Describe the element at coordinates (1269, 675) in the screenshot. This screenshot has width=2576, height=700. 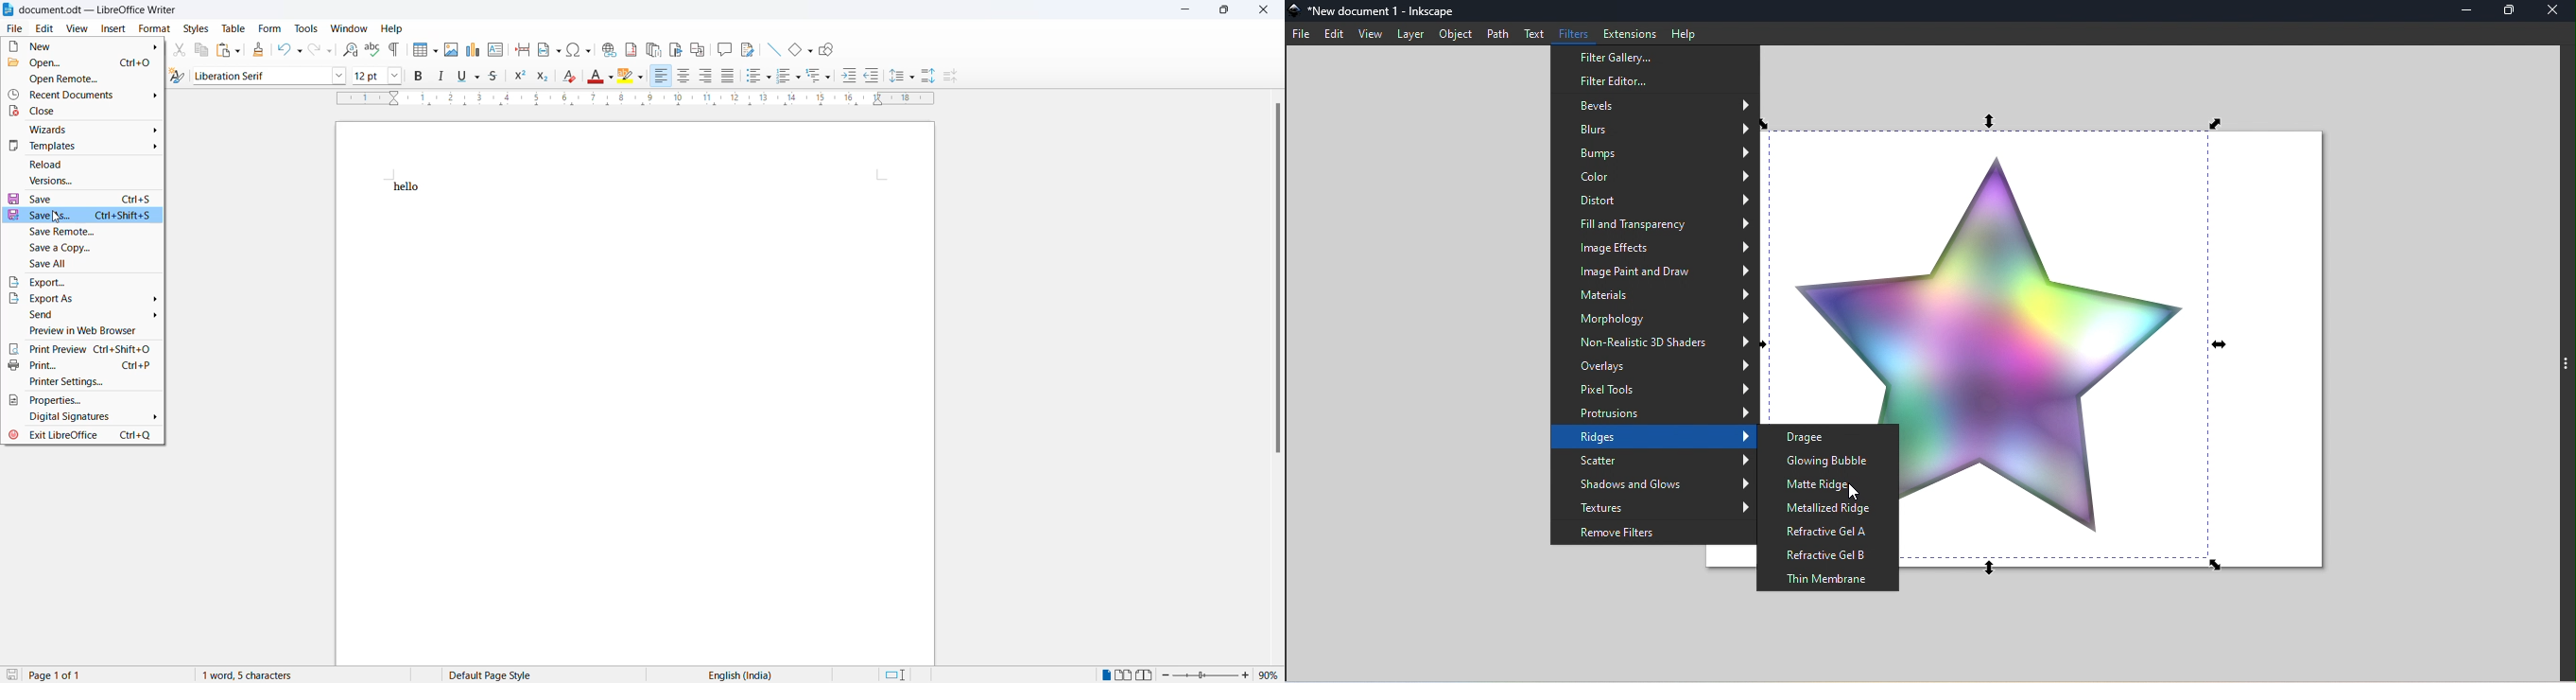
I see `Zoom percentage` at that location.